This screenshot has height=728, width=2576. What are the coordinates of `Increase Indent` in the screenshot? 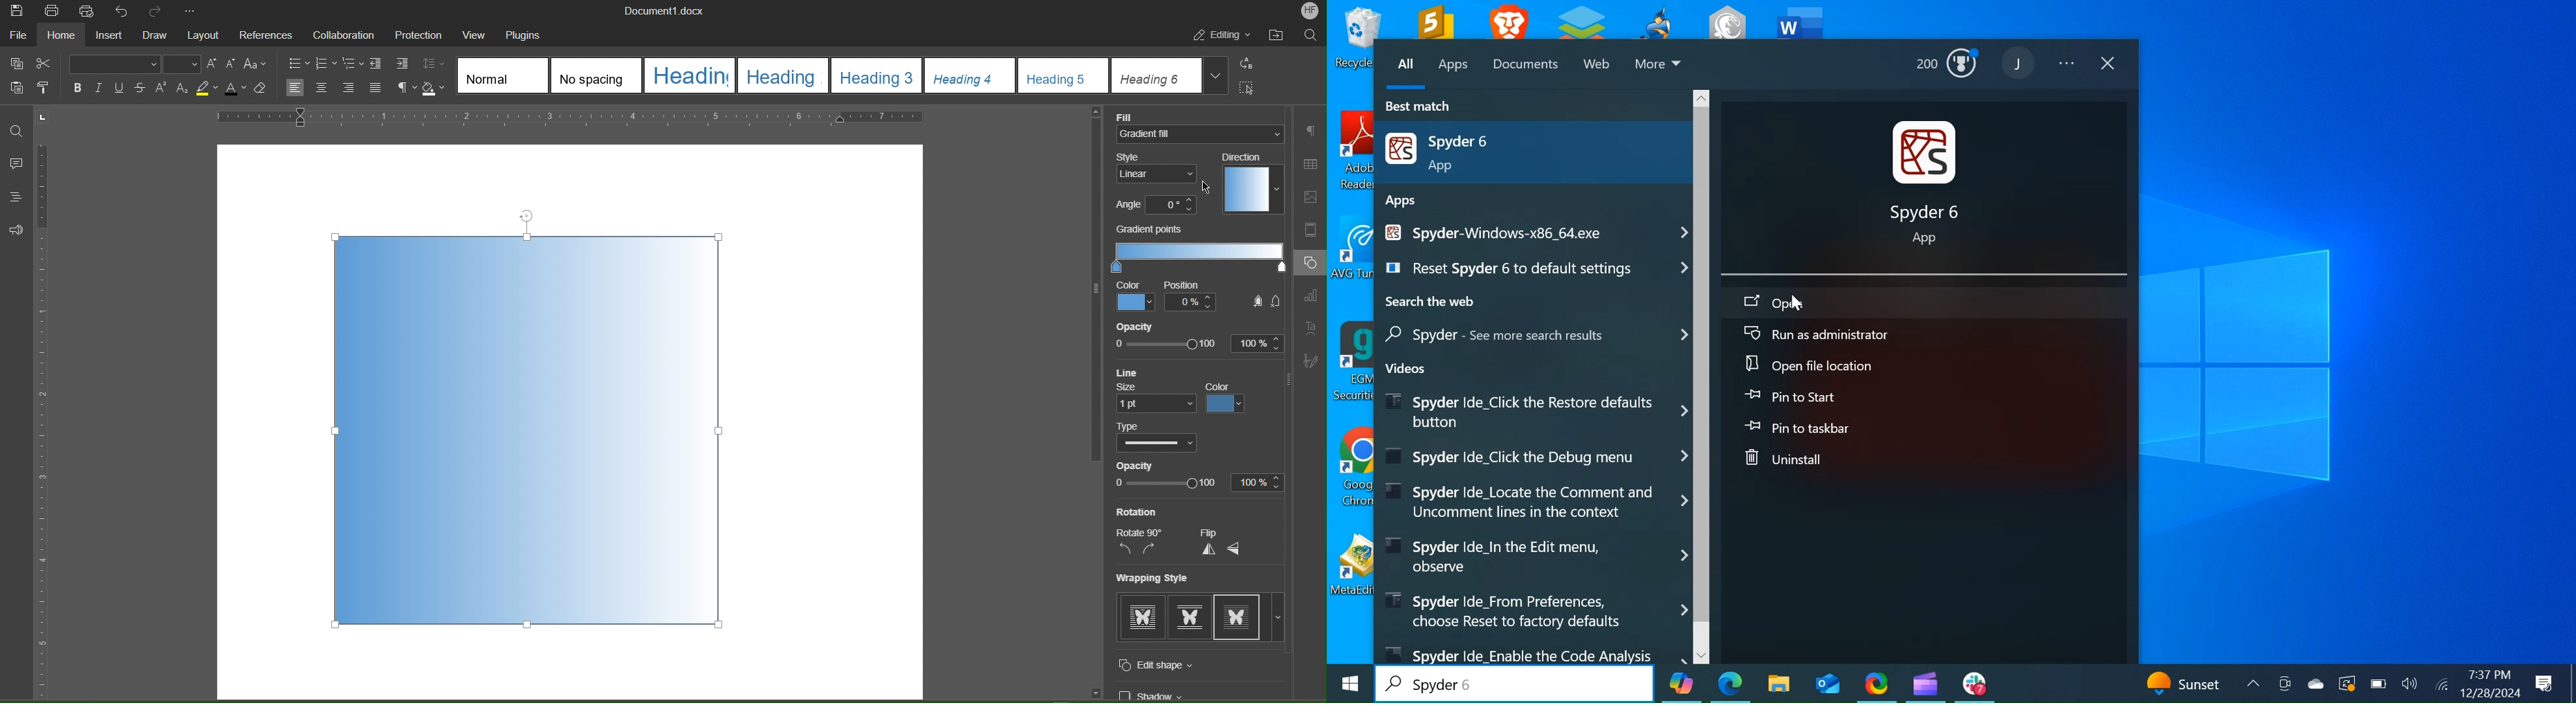 It's located at (403, 65).